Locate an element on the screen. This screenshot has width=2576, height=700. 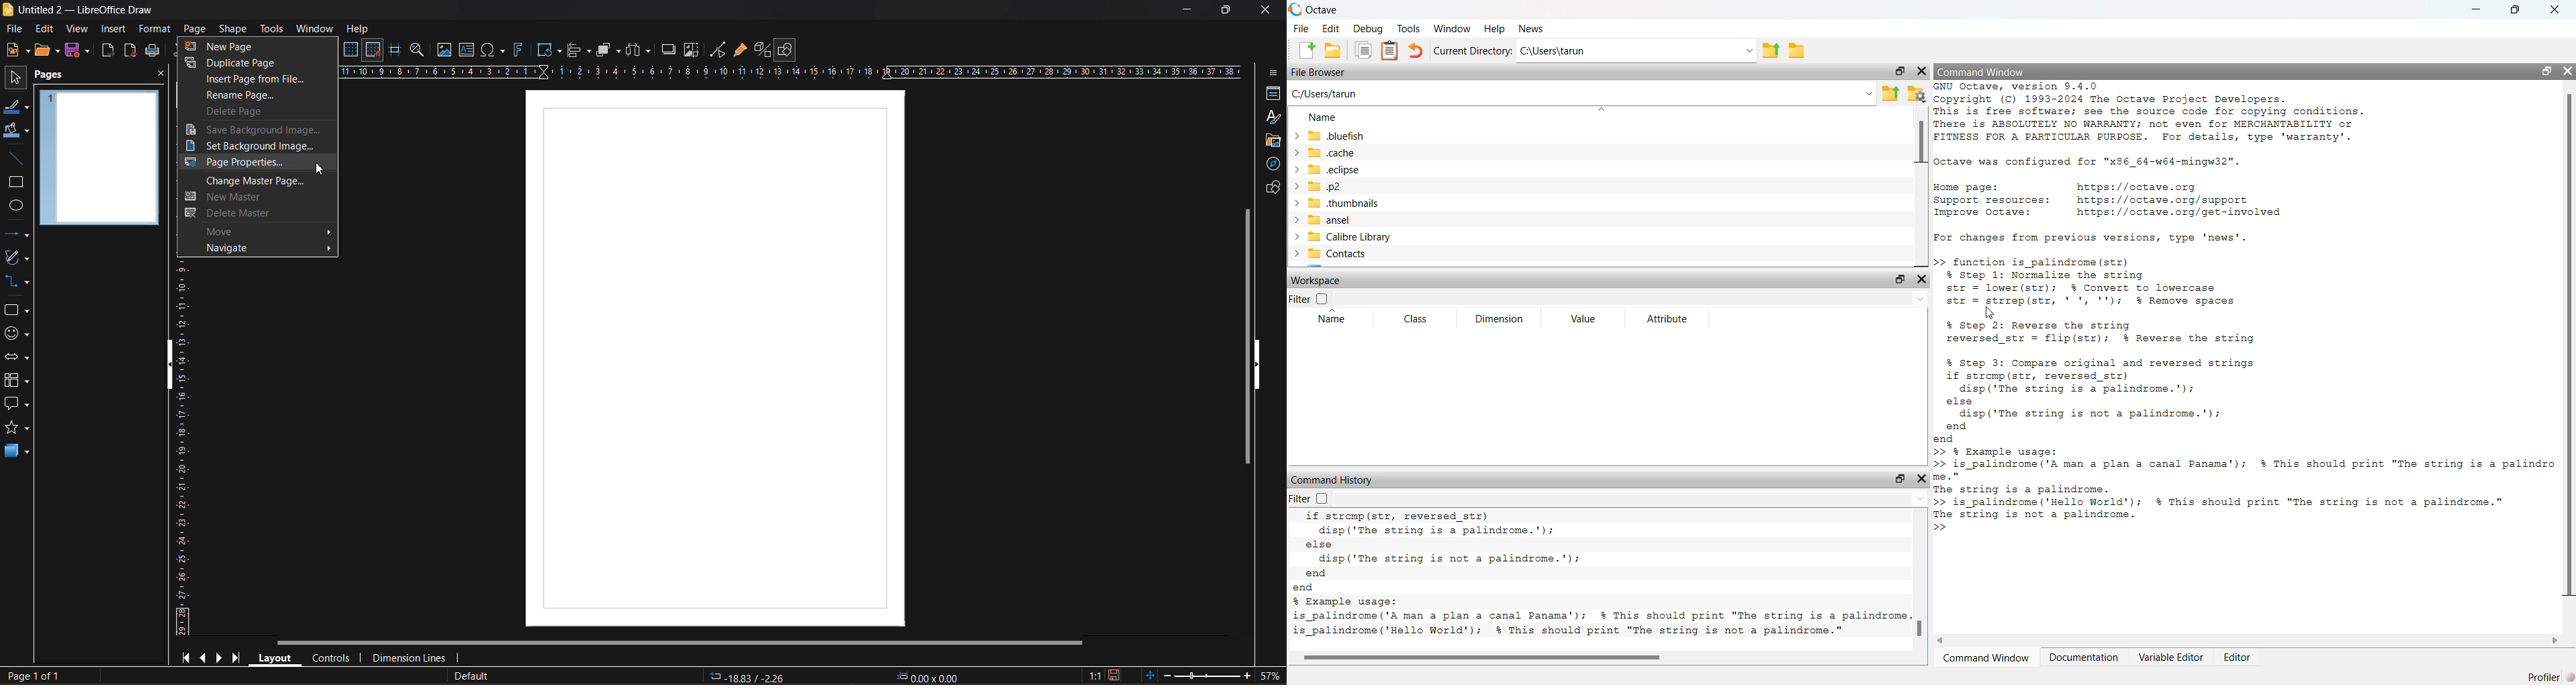
properties is located at coordinates (1272, 92).